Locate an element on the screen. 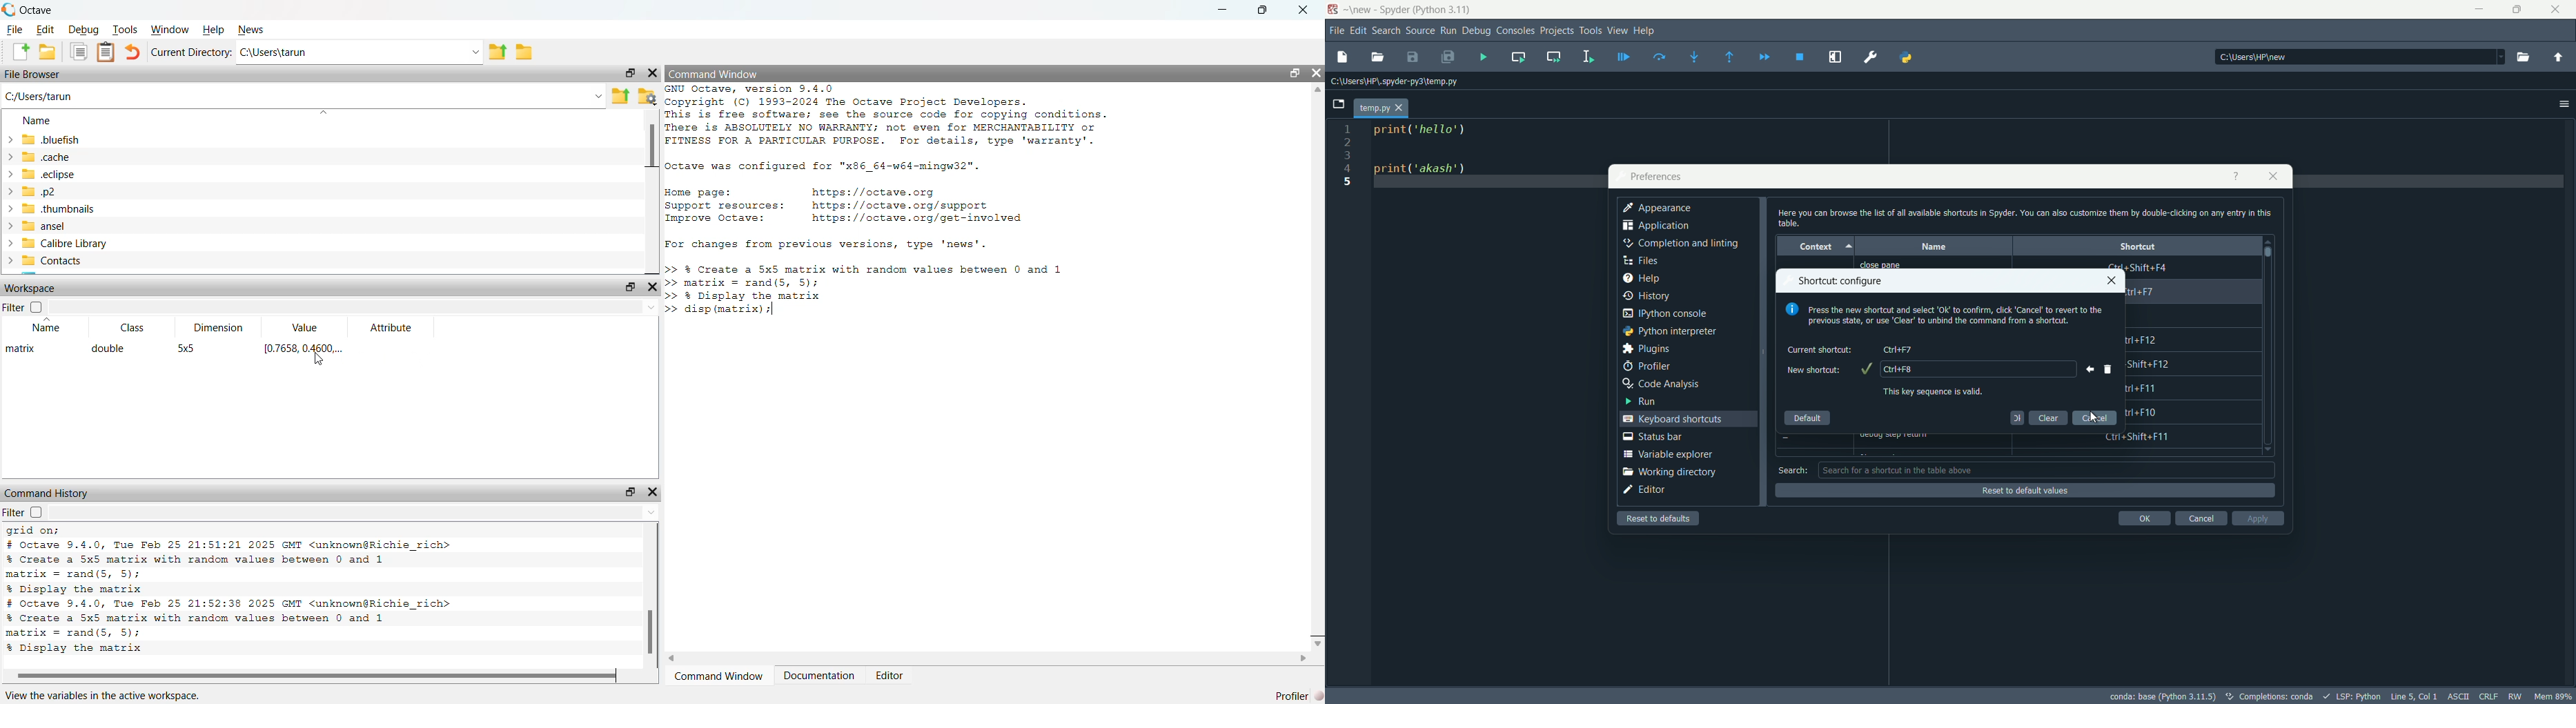 This screenshot has height=728, width=2576. run selection is located at coordinates (1586, 58).